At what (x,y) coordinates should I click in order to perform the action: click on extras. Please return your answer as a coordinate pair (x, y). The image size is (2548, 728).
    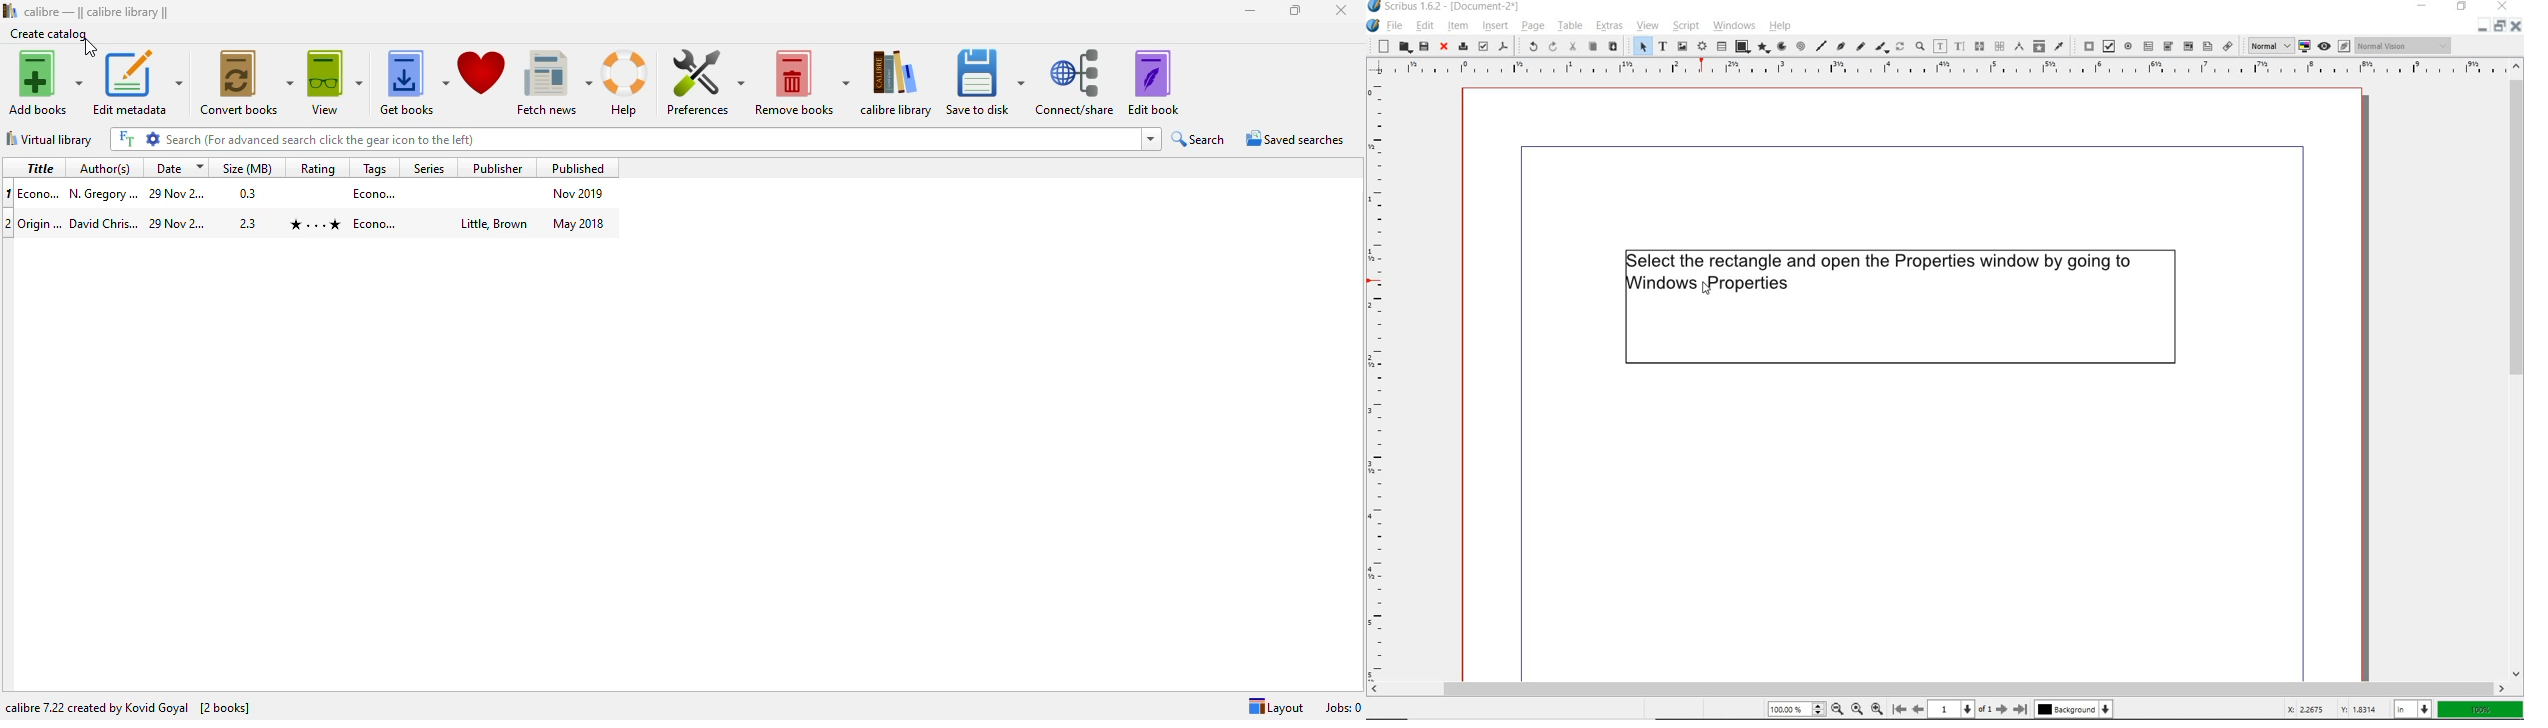
    Looking at the image, I should click on (1612, 27).